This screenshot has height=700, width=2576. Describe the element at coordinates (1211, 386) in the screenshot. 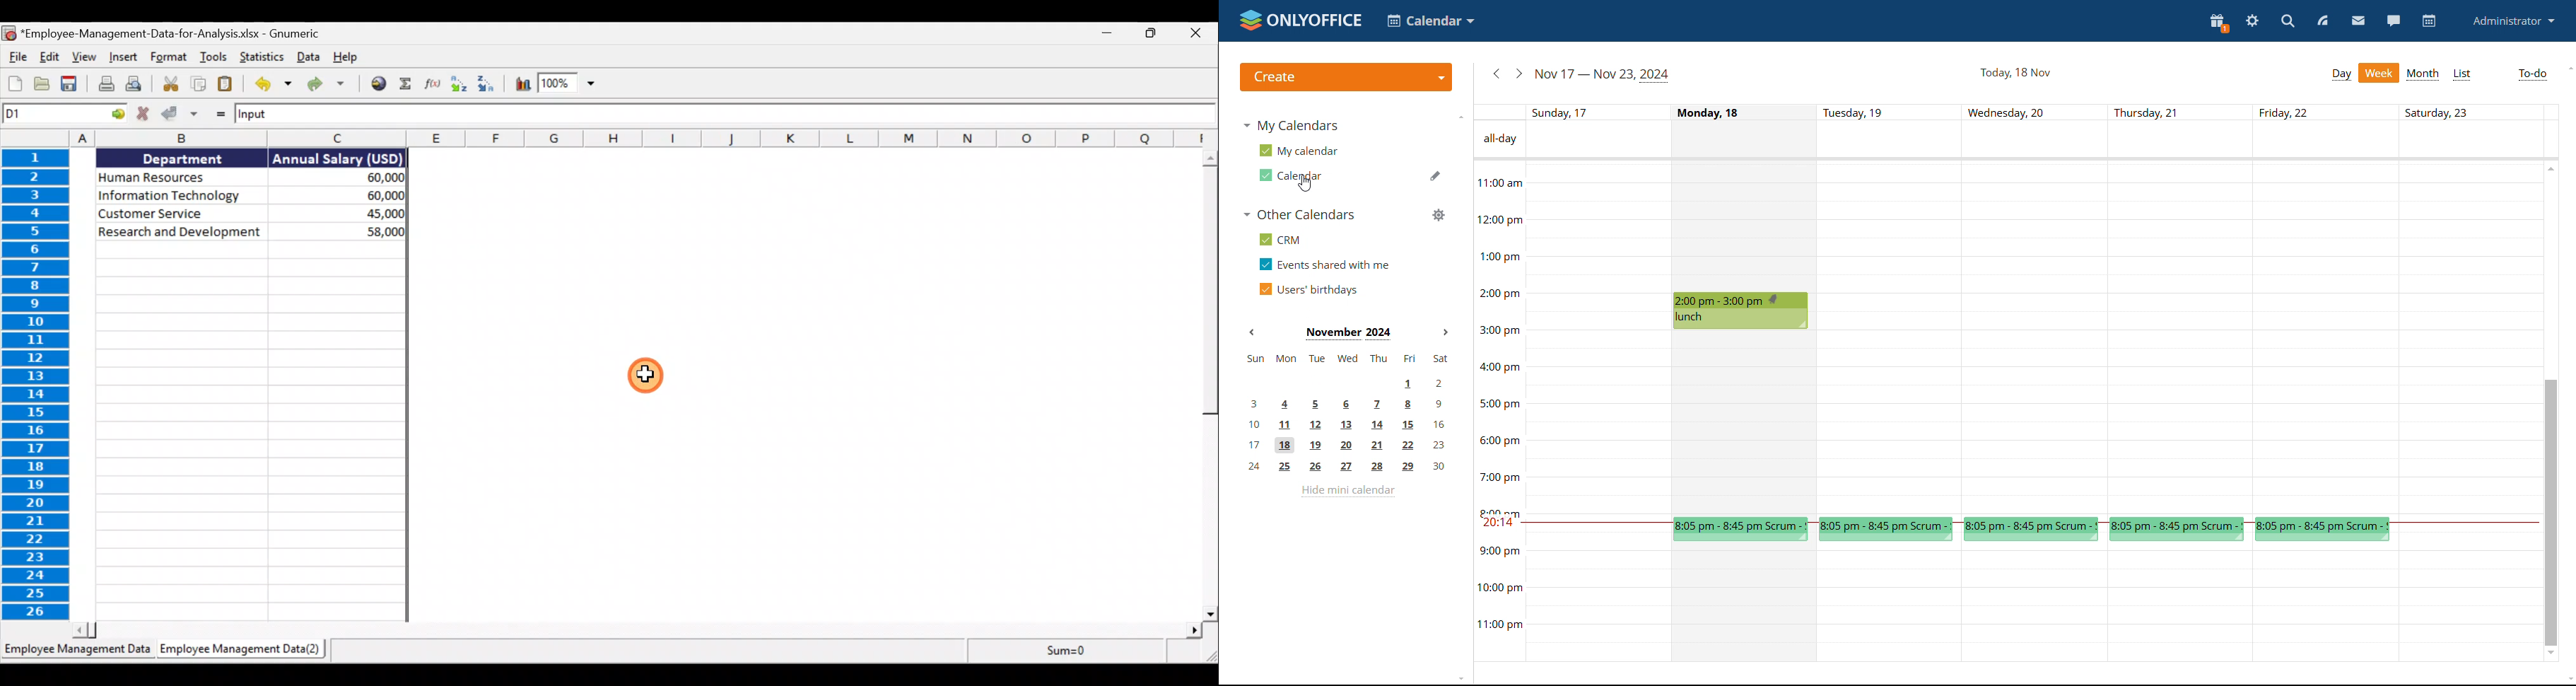

I see `Scroll bar` at that location.